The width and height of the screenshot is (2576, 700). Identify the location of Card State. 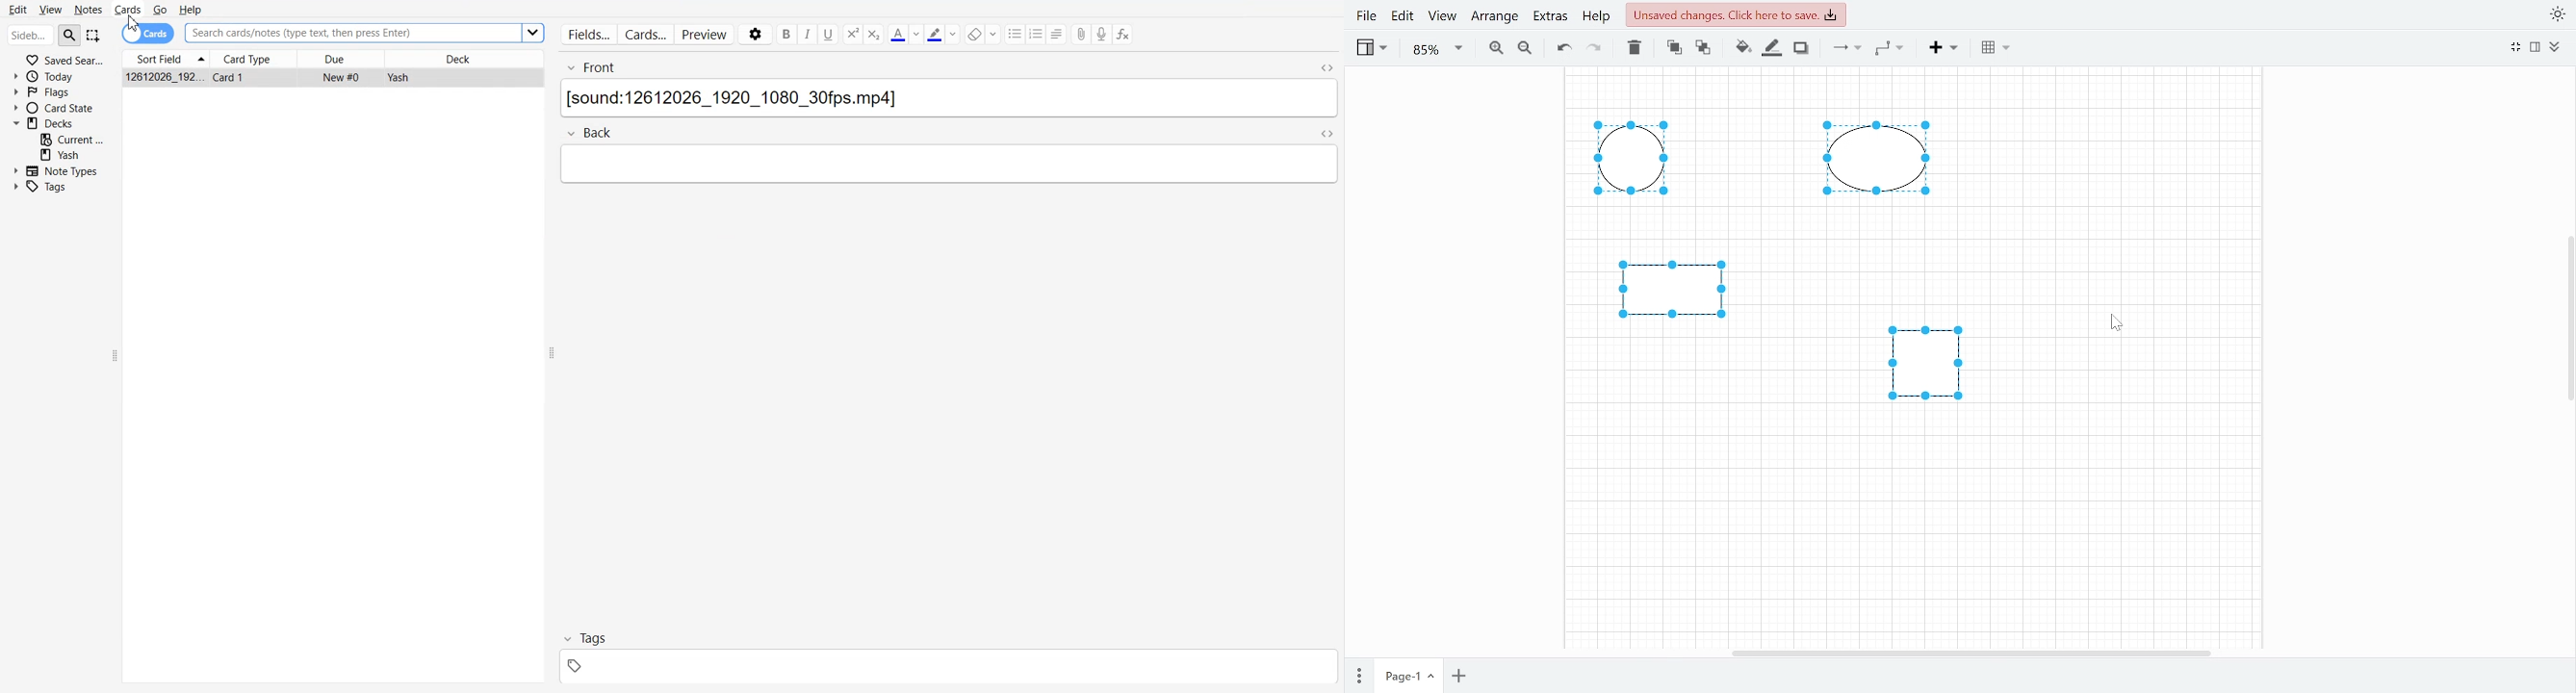
(58, 108).